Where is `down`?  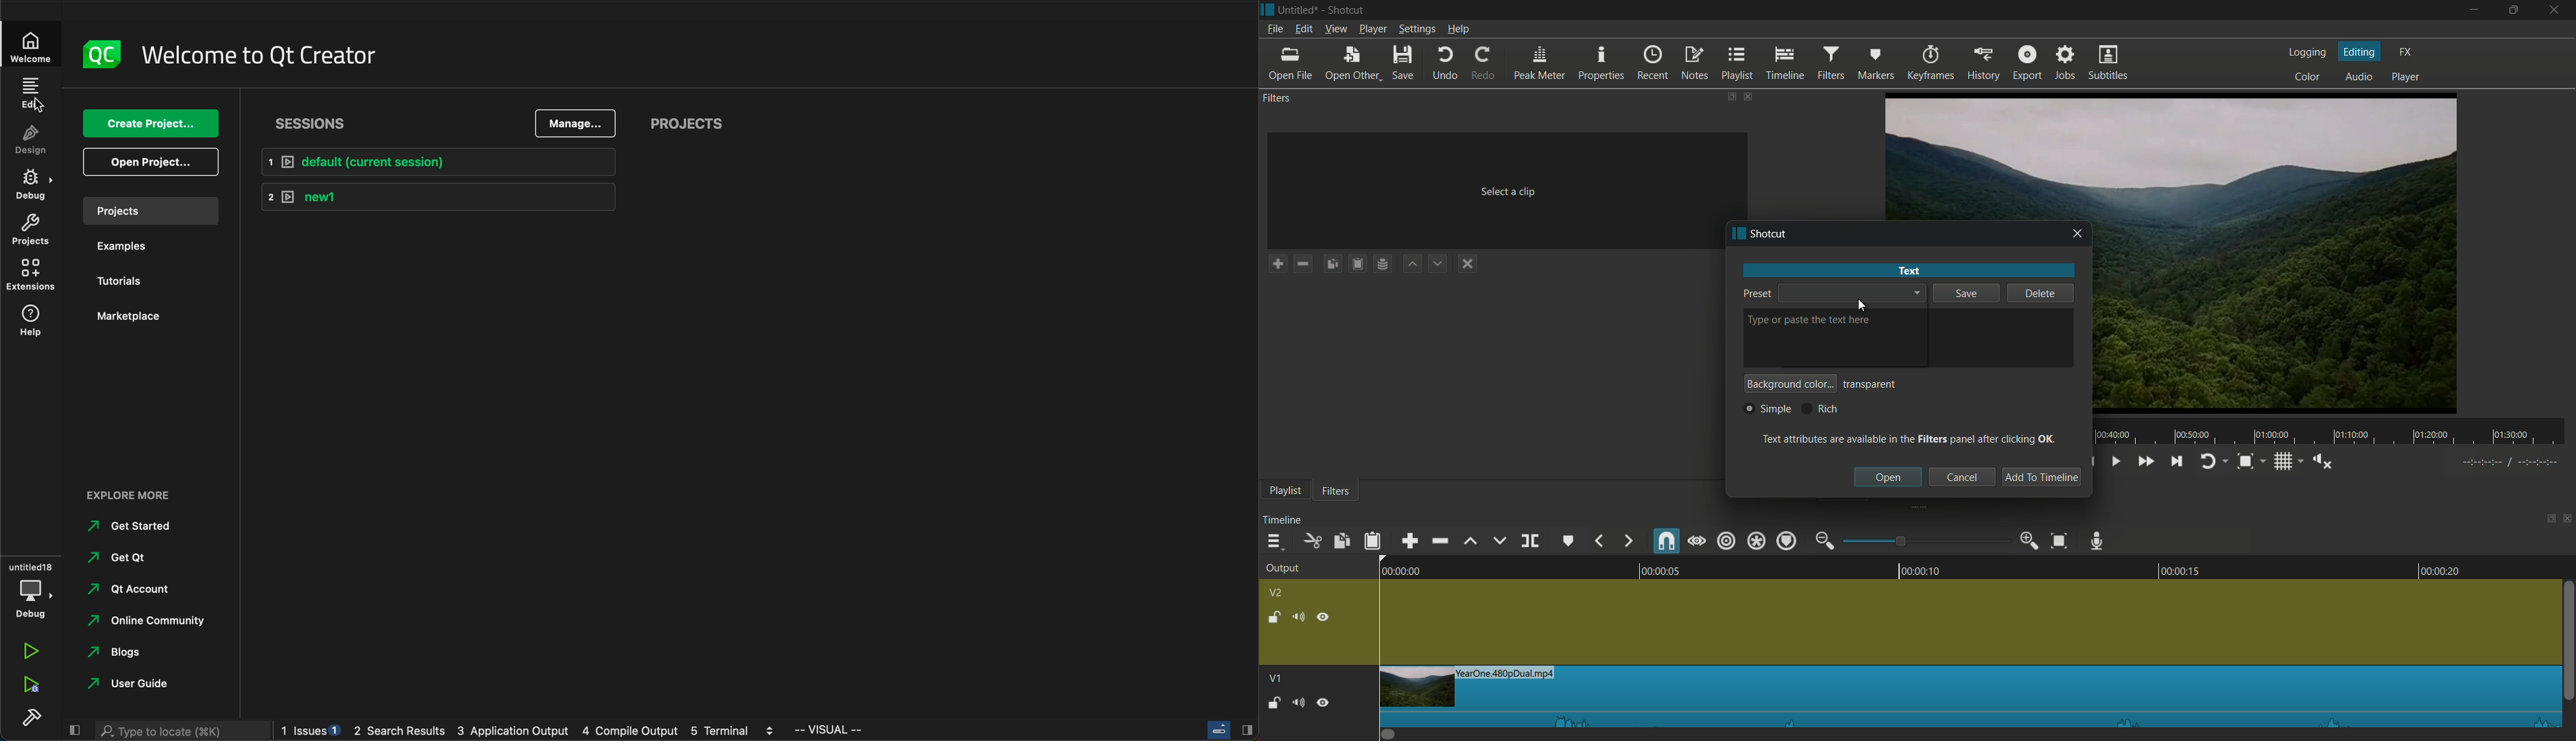 down is located at coordinates (1436, 264).